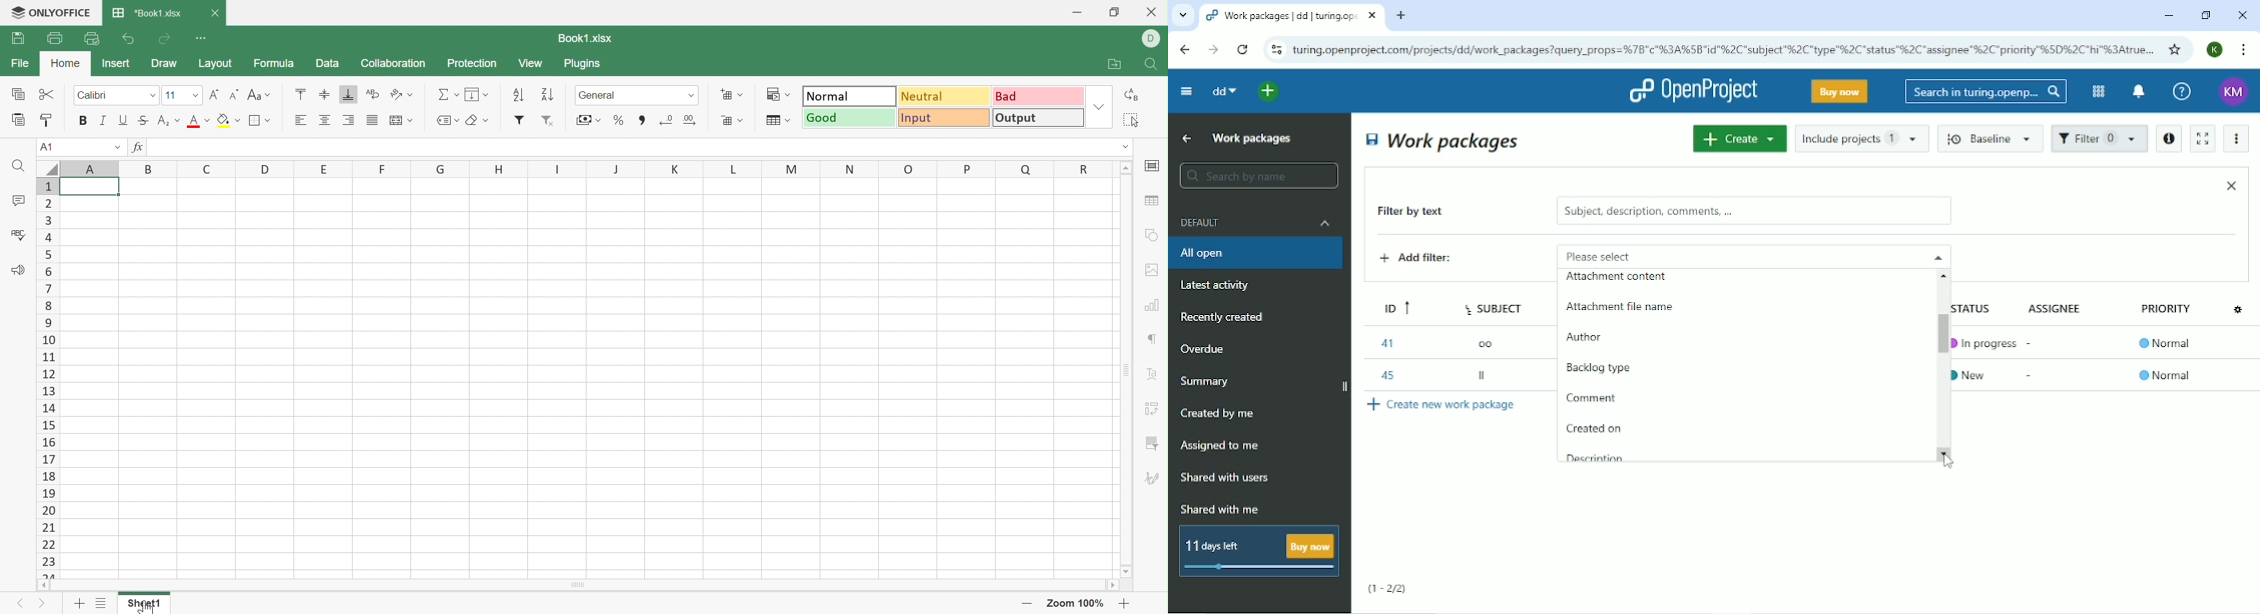  Describe the element at coordinates (326, 120) in the screenshot. I see `Align Center` at that location.